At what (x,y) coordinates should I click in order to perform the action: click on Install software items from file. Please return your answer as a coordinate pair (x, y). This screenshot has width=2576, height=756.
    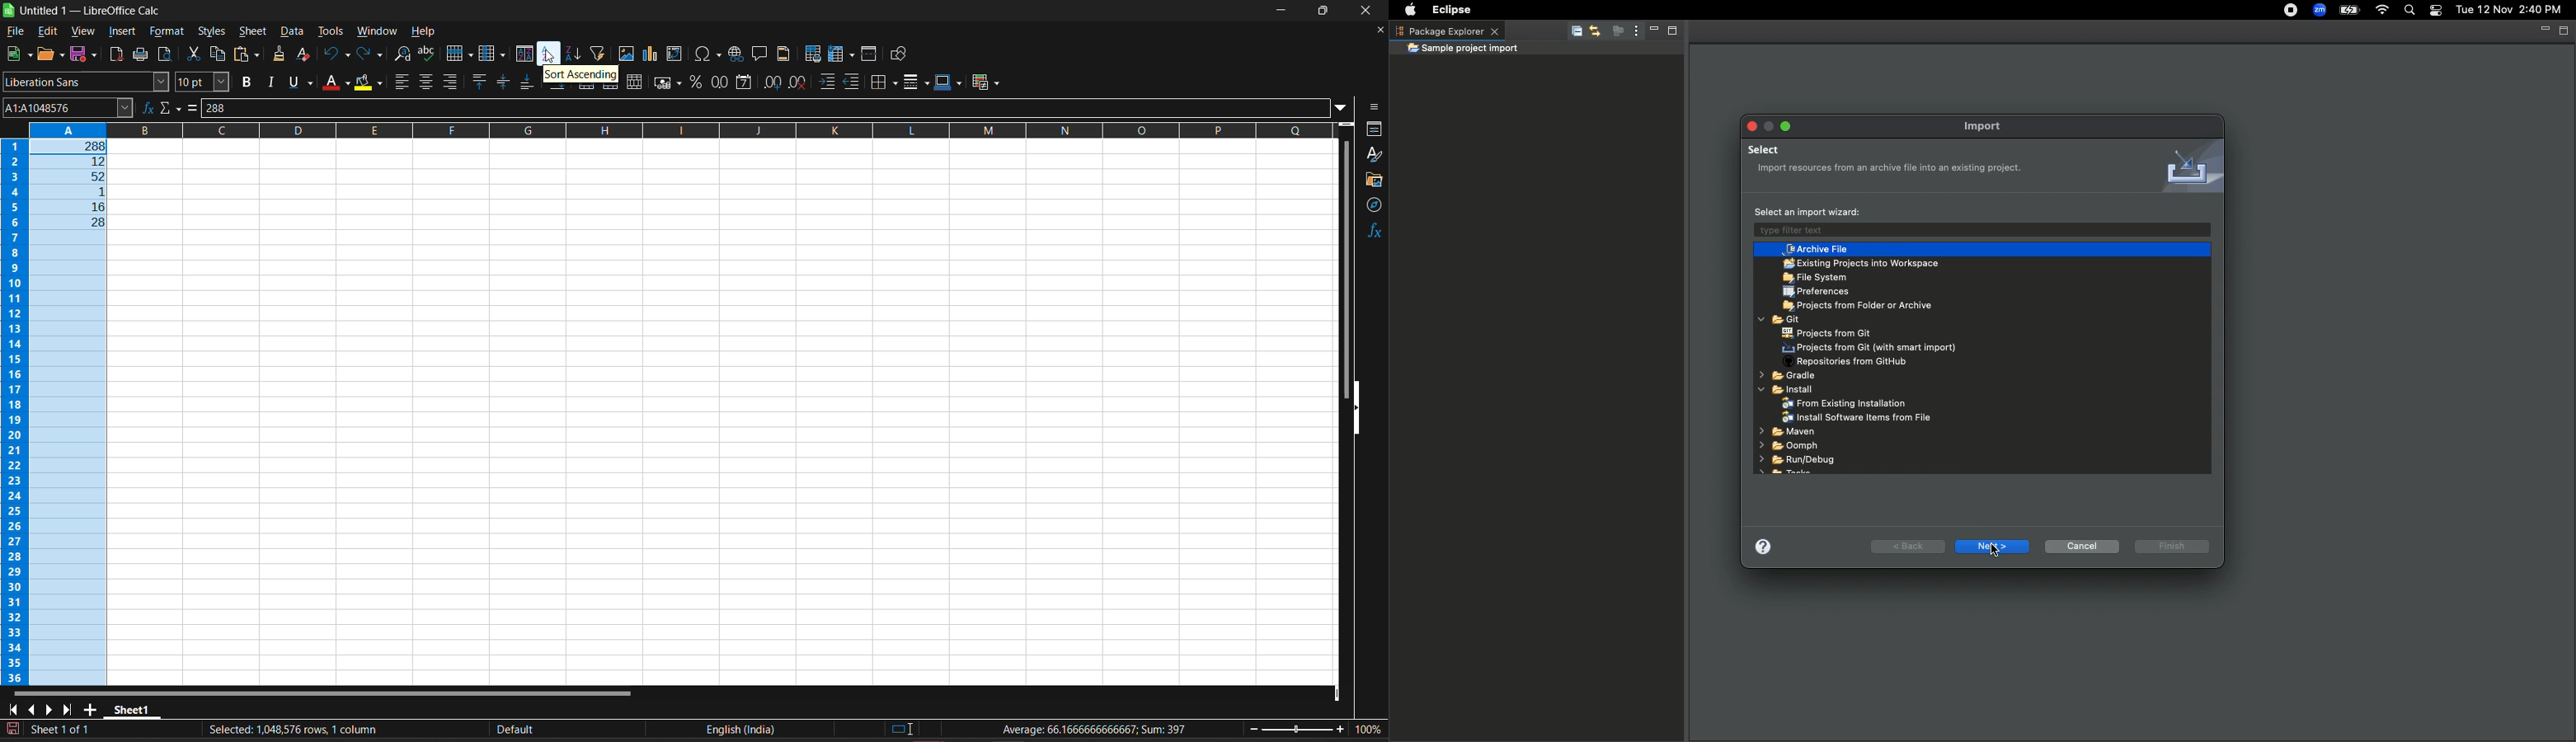
    Looking at the image, I should click on (1859, 418).